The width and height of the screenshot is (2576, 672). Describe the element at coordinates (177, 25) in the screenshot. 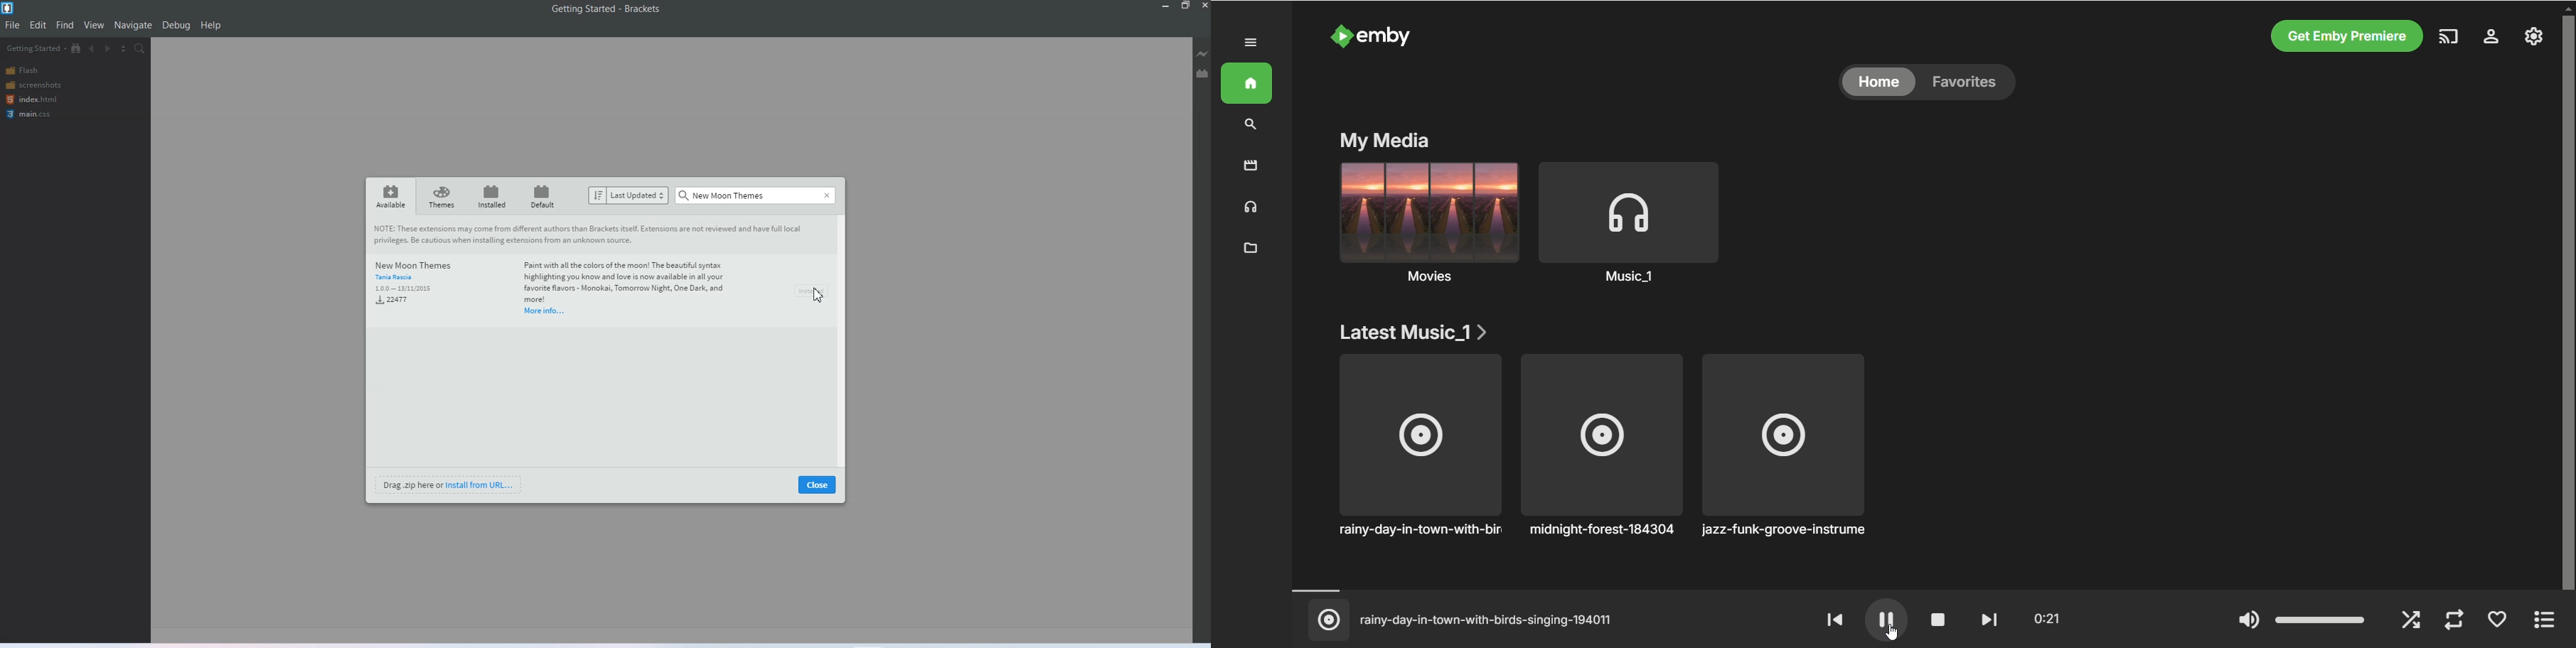

I see `Debug` at that location.